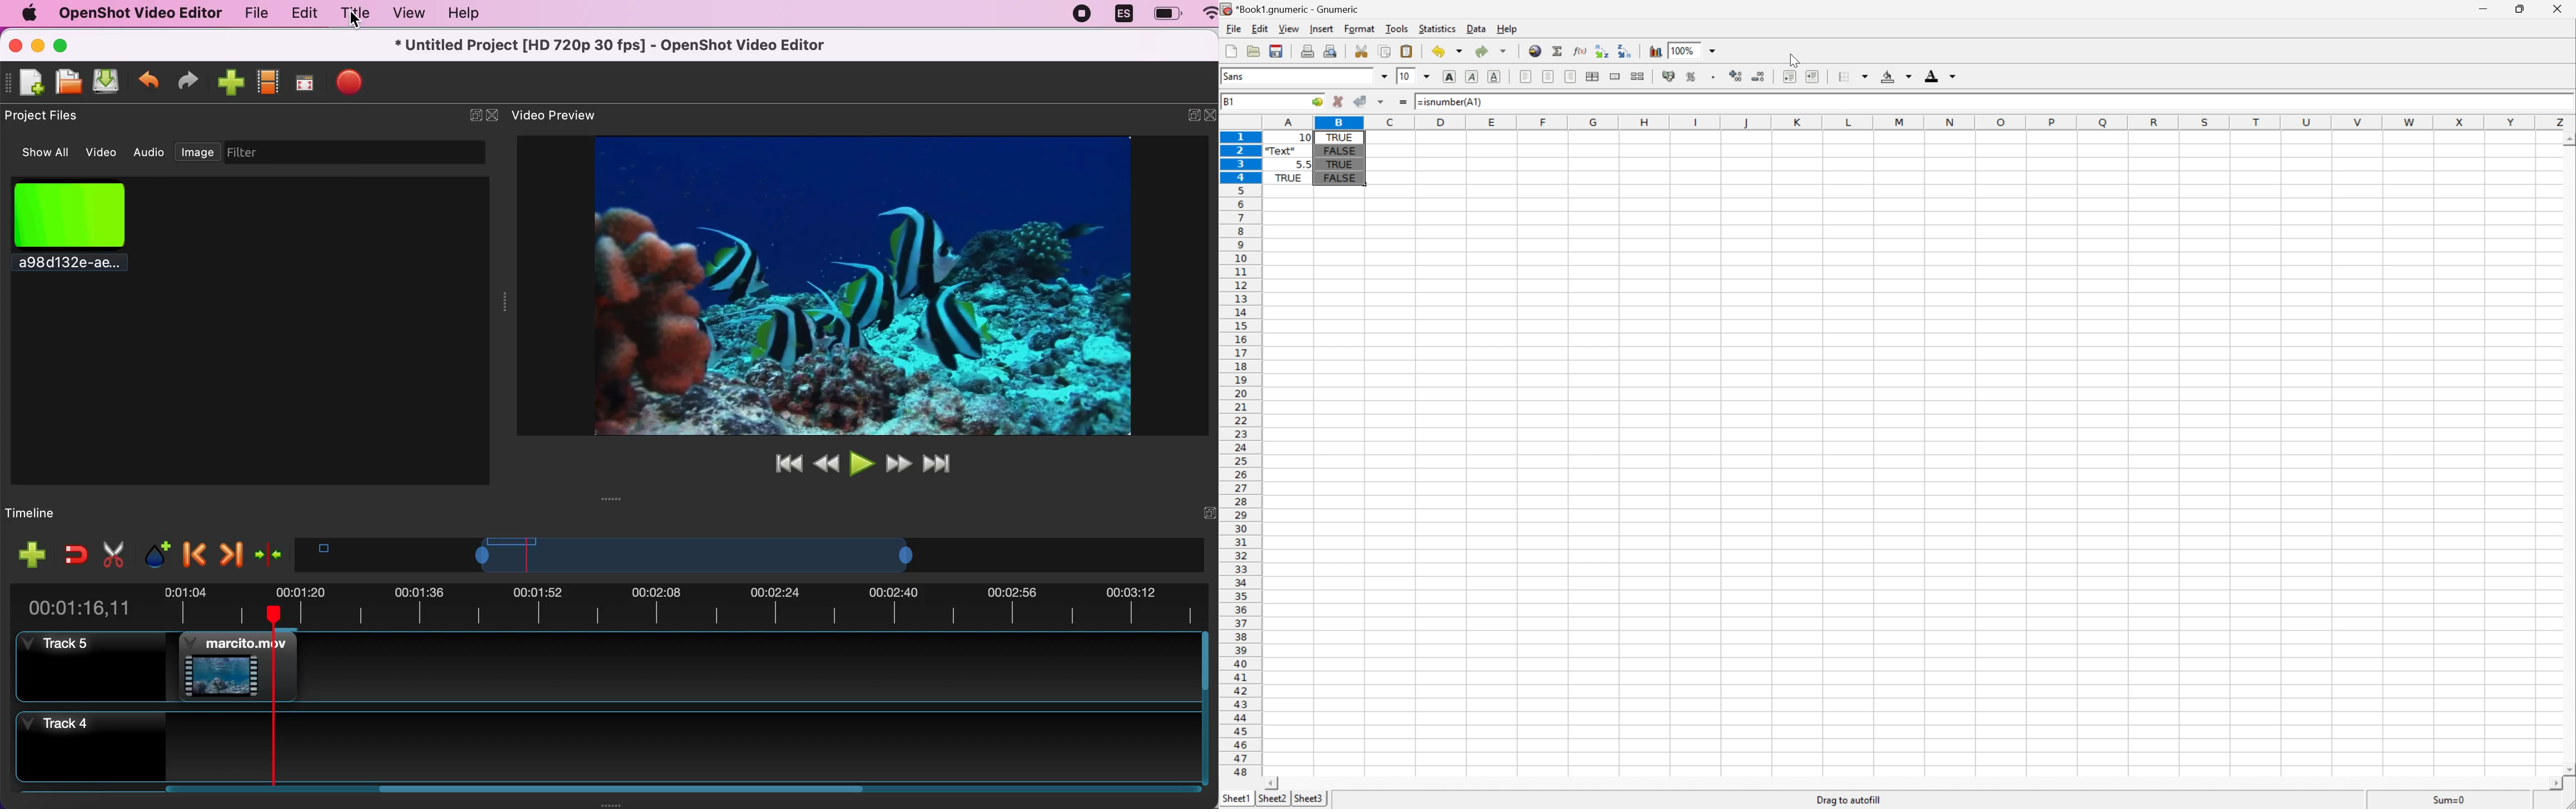 The height and width of the screenshot is (812, 2576). I want to click on hide/expand, so click(1188, 512).